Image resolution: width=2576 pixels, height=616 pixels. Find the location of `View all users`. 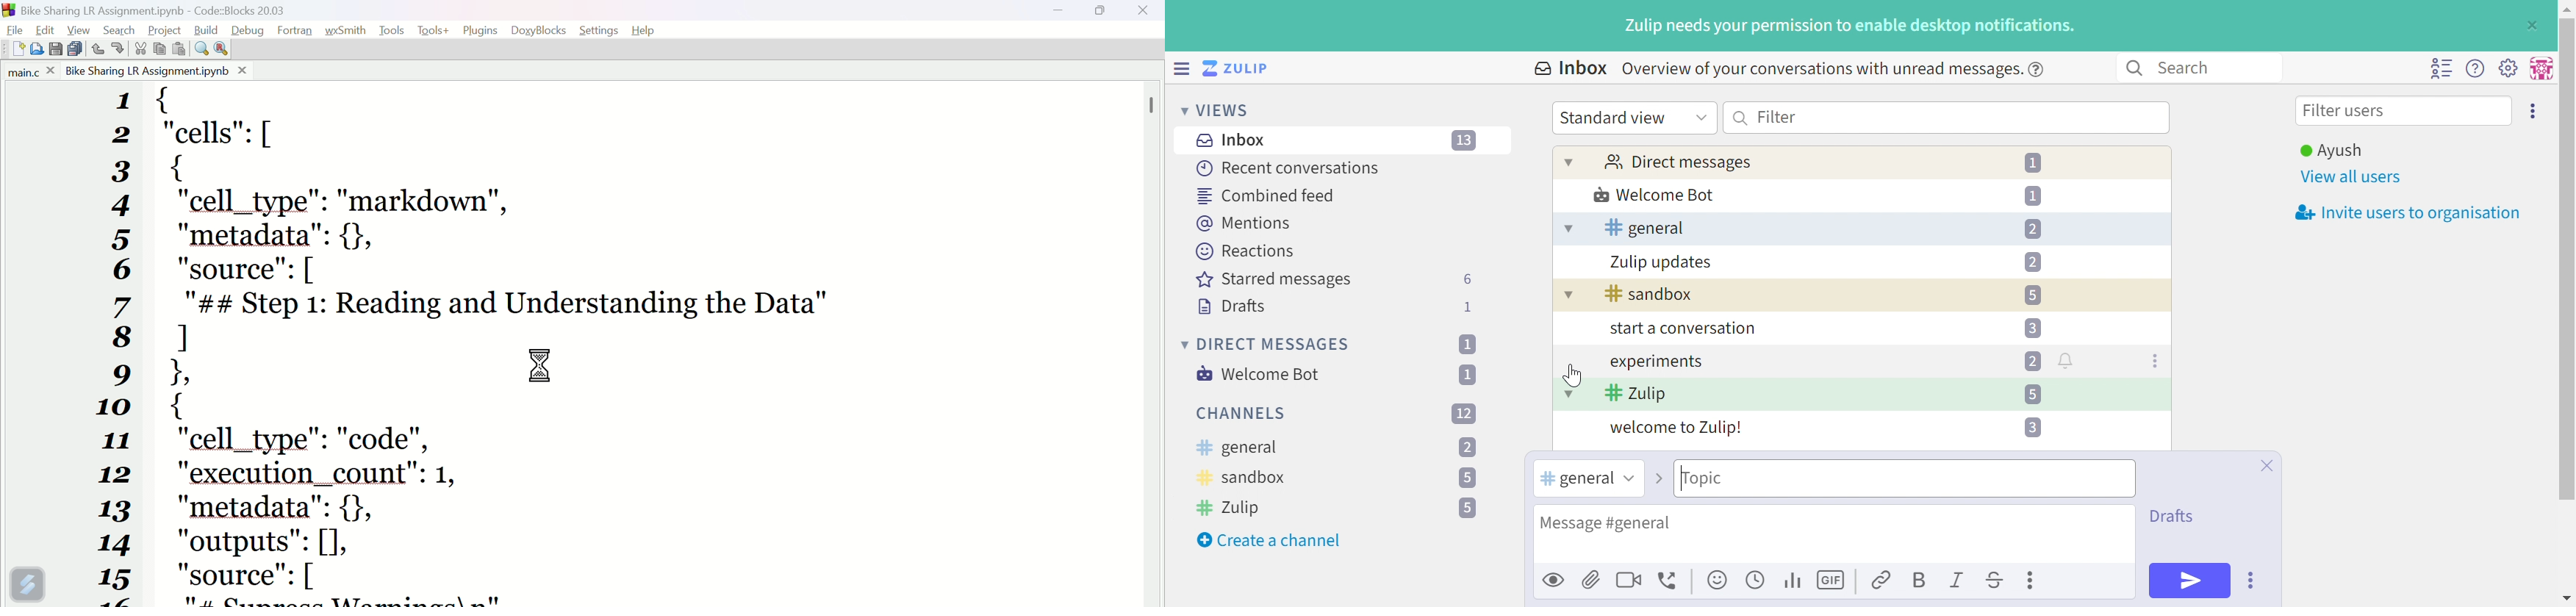

View all users is located at coordinates (2352, 178).